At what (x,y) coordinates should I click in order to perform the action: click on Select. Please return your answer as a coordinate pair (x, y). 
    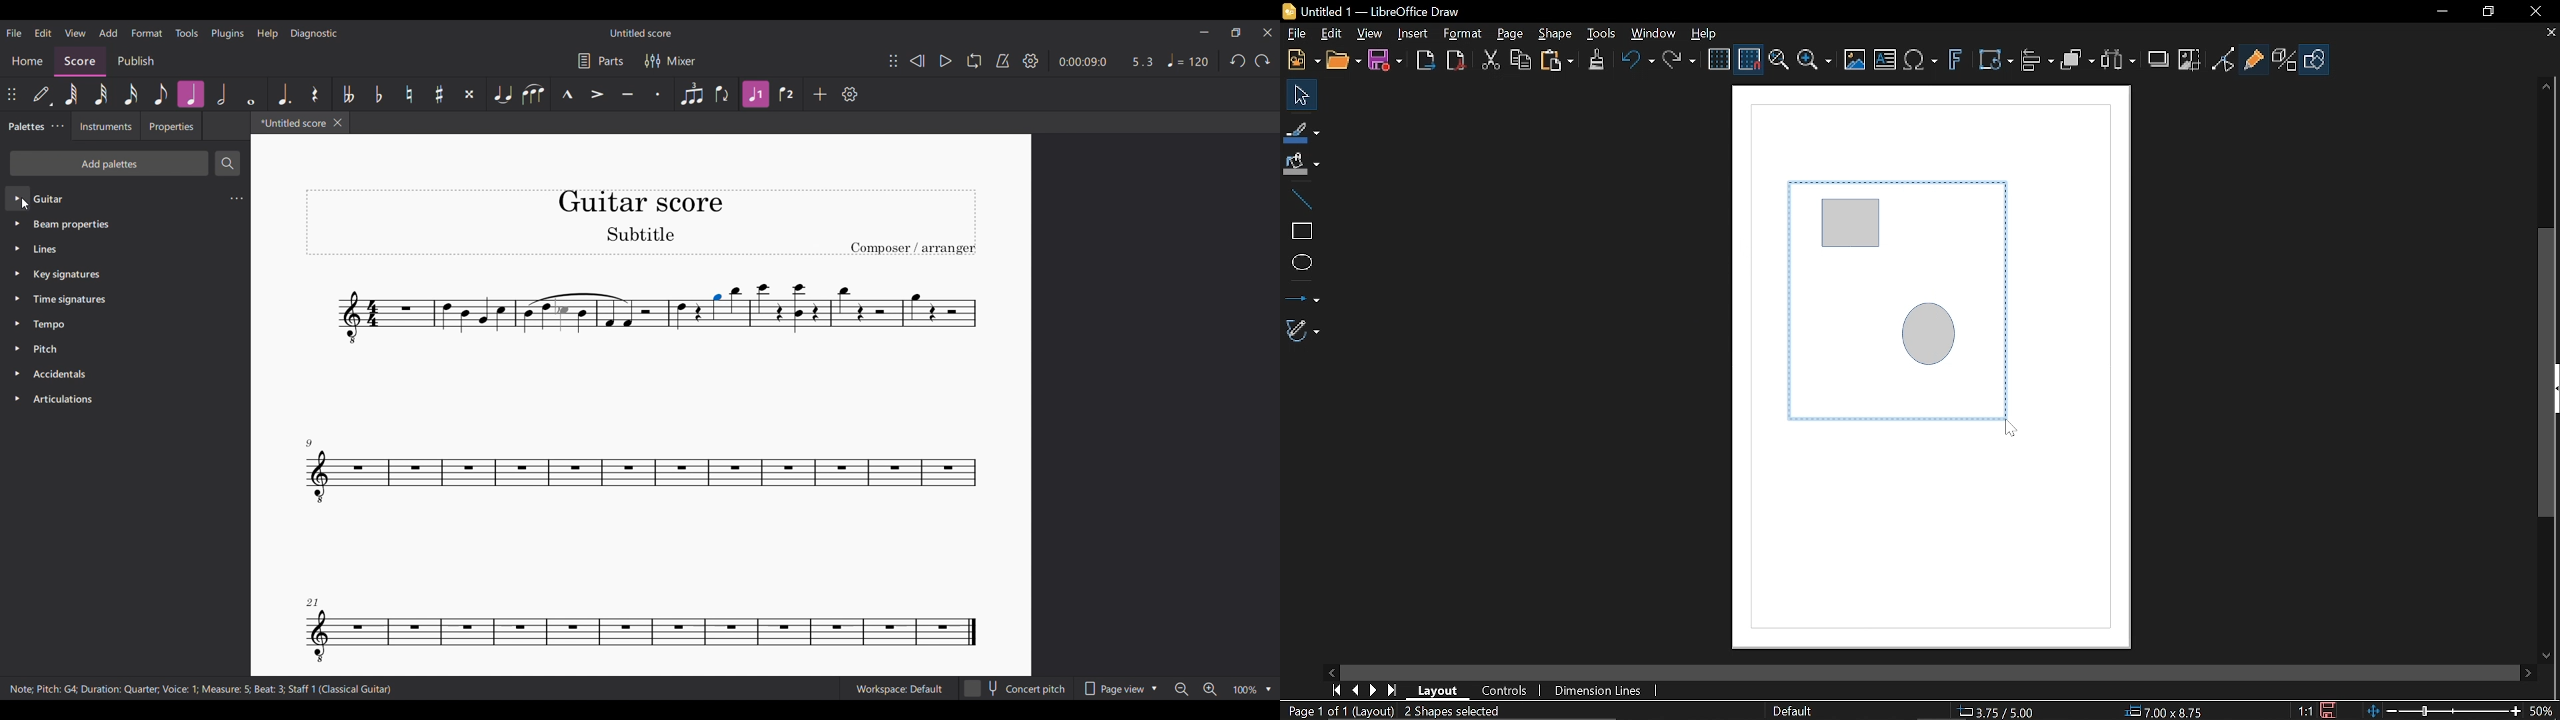
    Looking at the image, I should click on (1297, 93).